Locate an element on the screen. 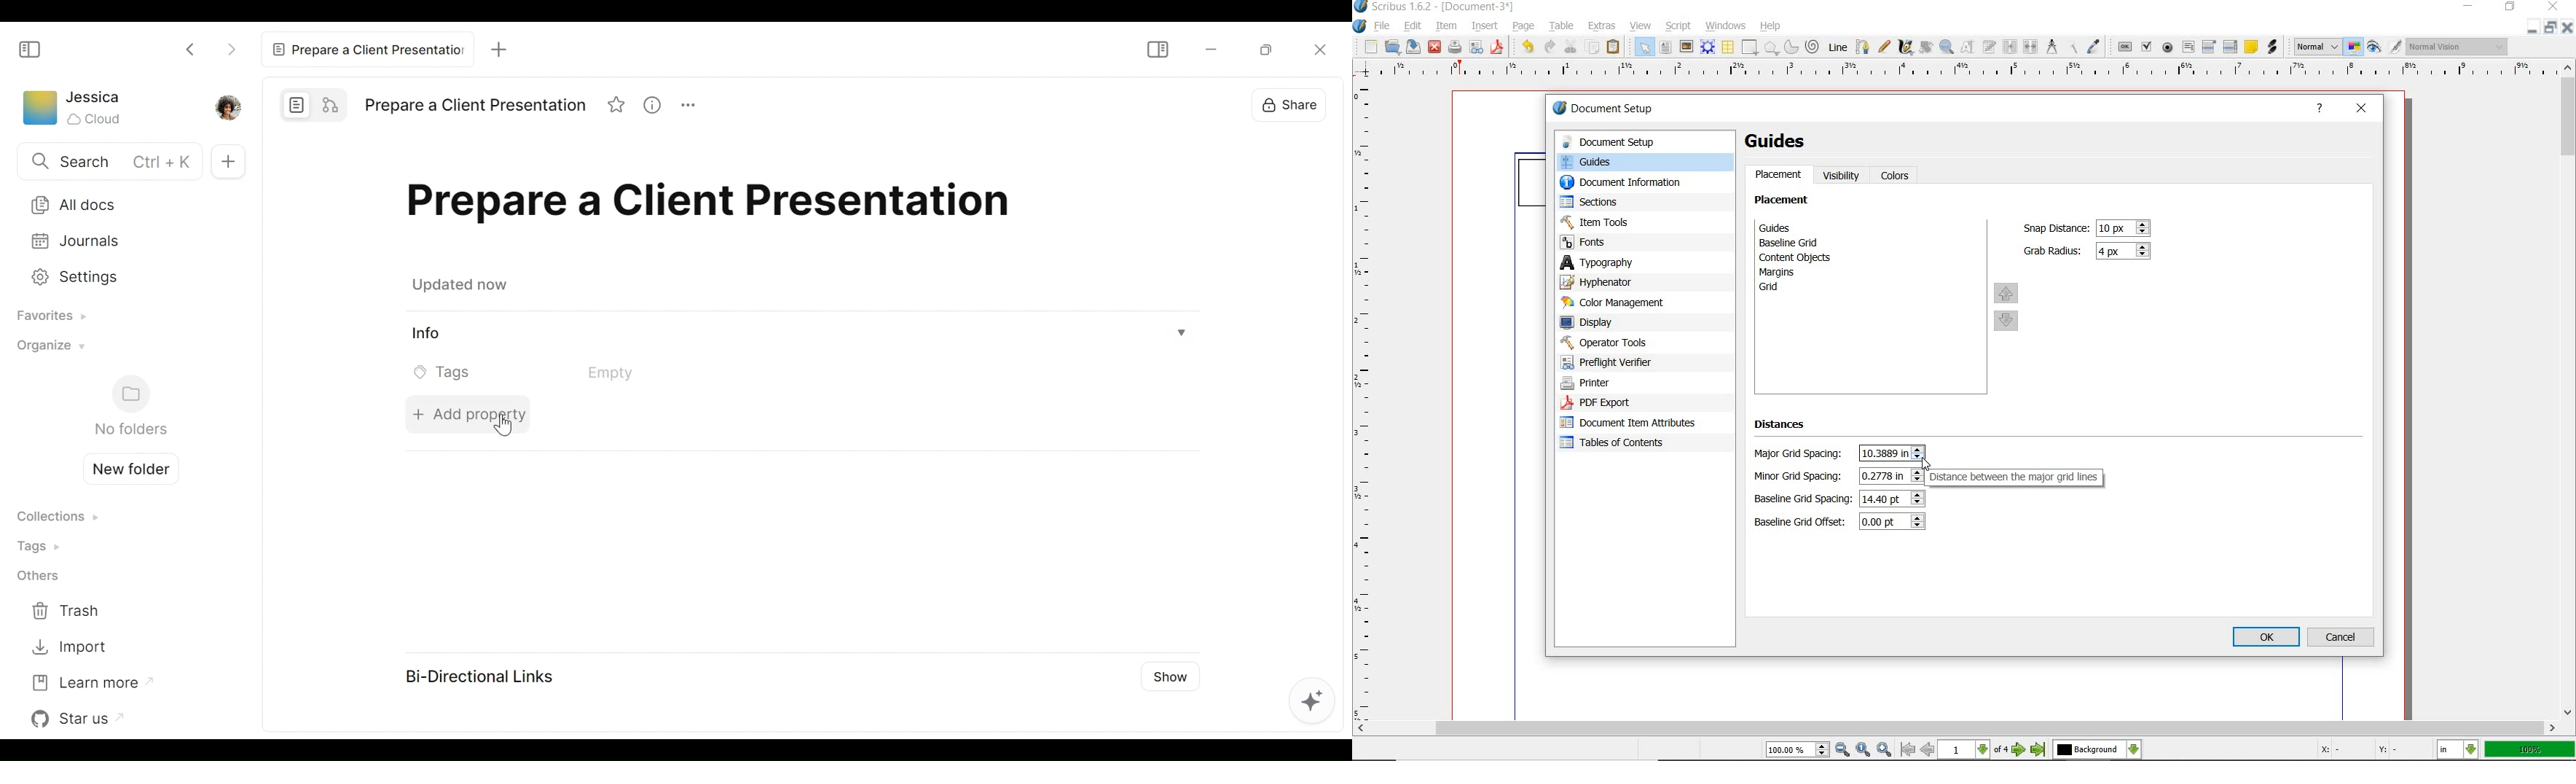 The height and width of the screenshot is (784, 2576). select current zoom level is located at coordinates (1799, 749).